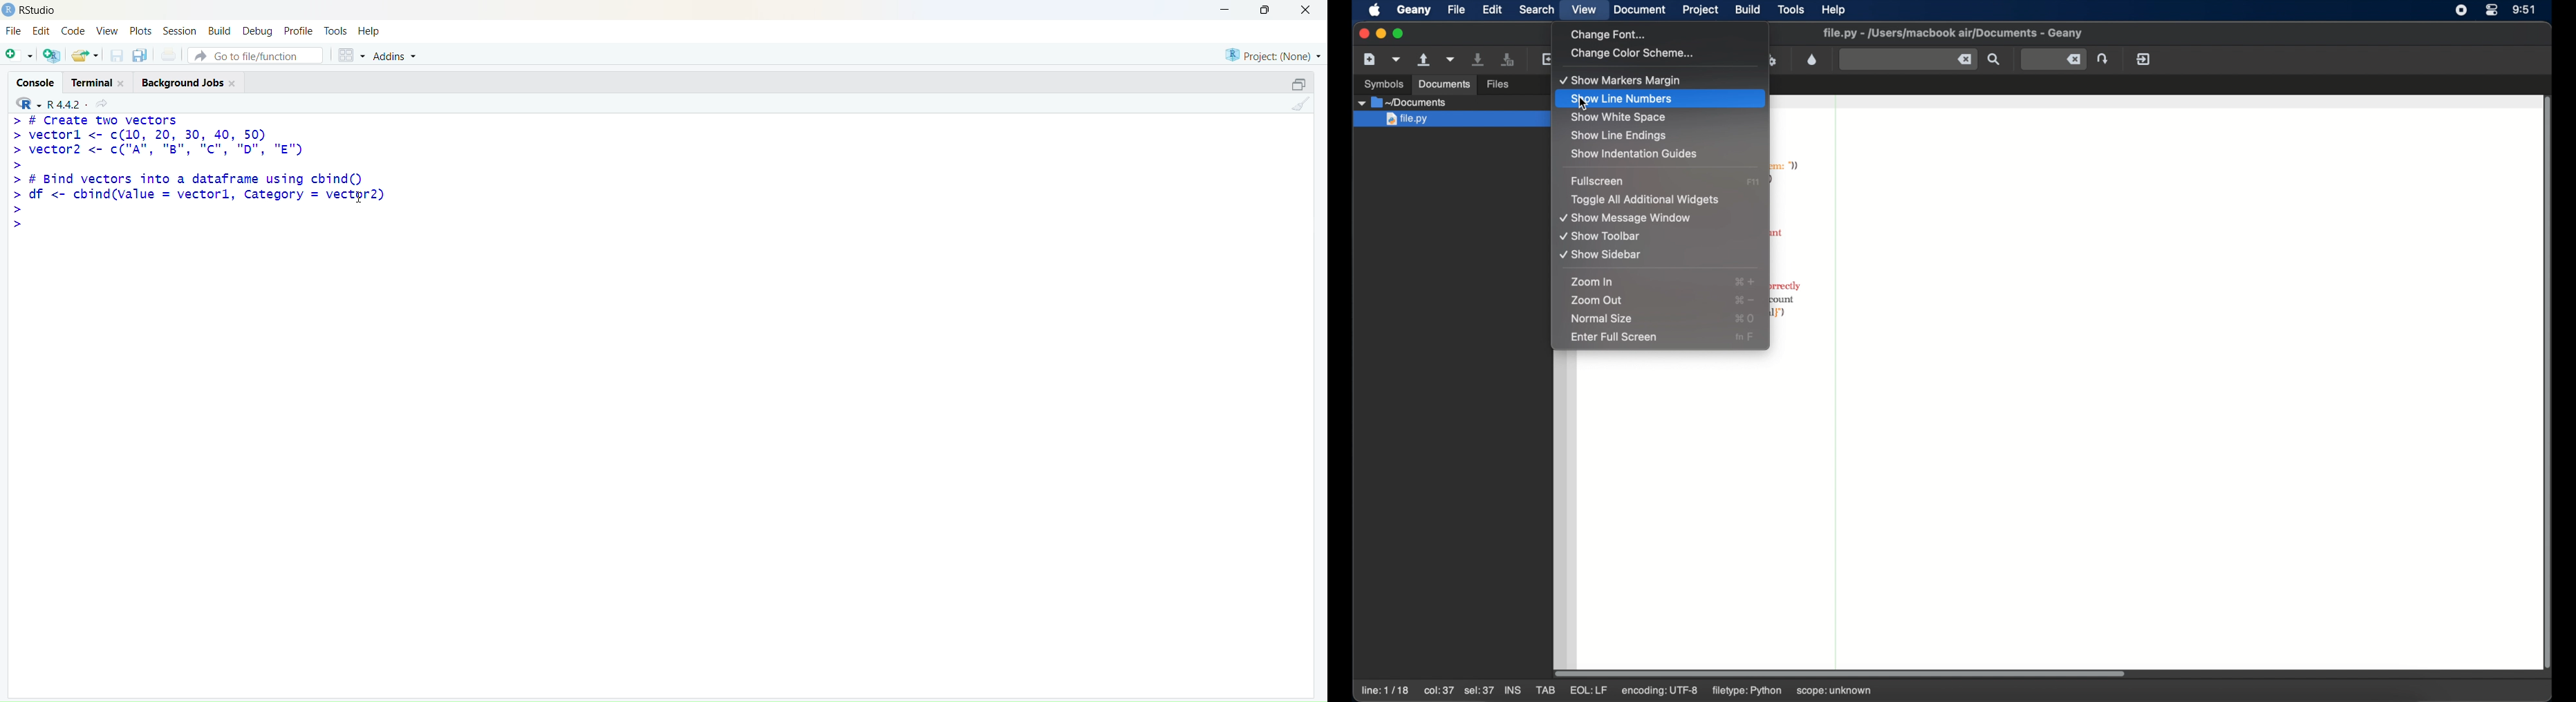 This screenshot has width=2576, height=728. I want to click on  R 4.4.2, so click(46, 104).